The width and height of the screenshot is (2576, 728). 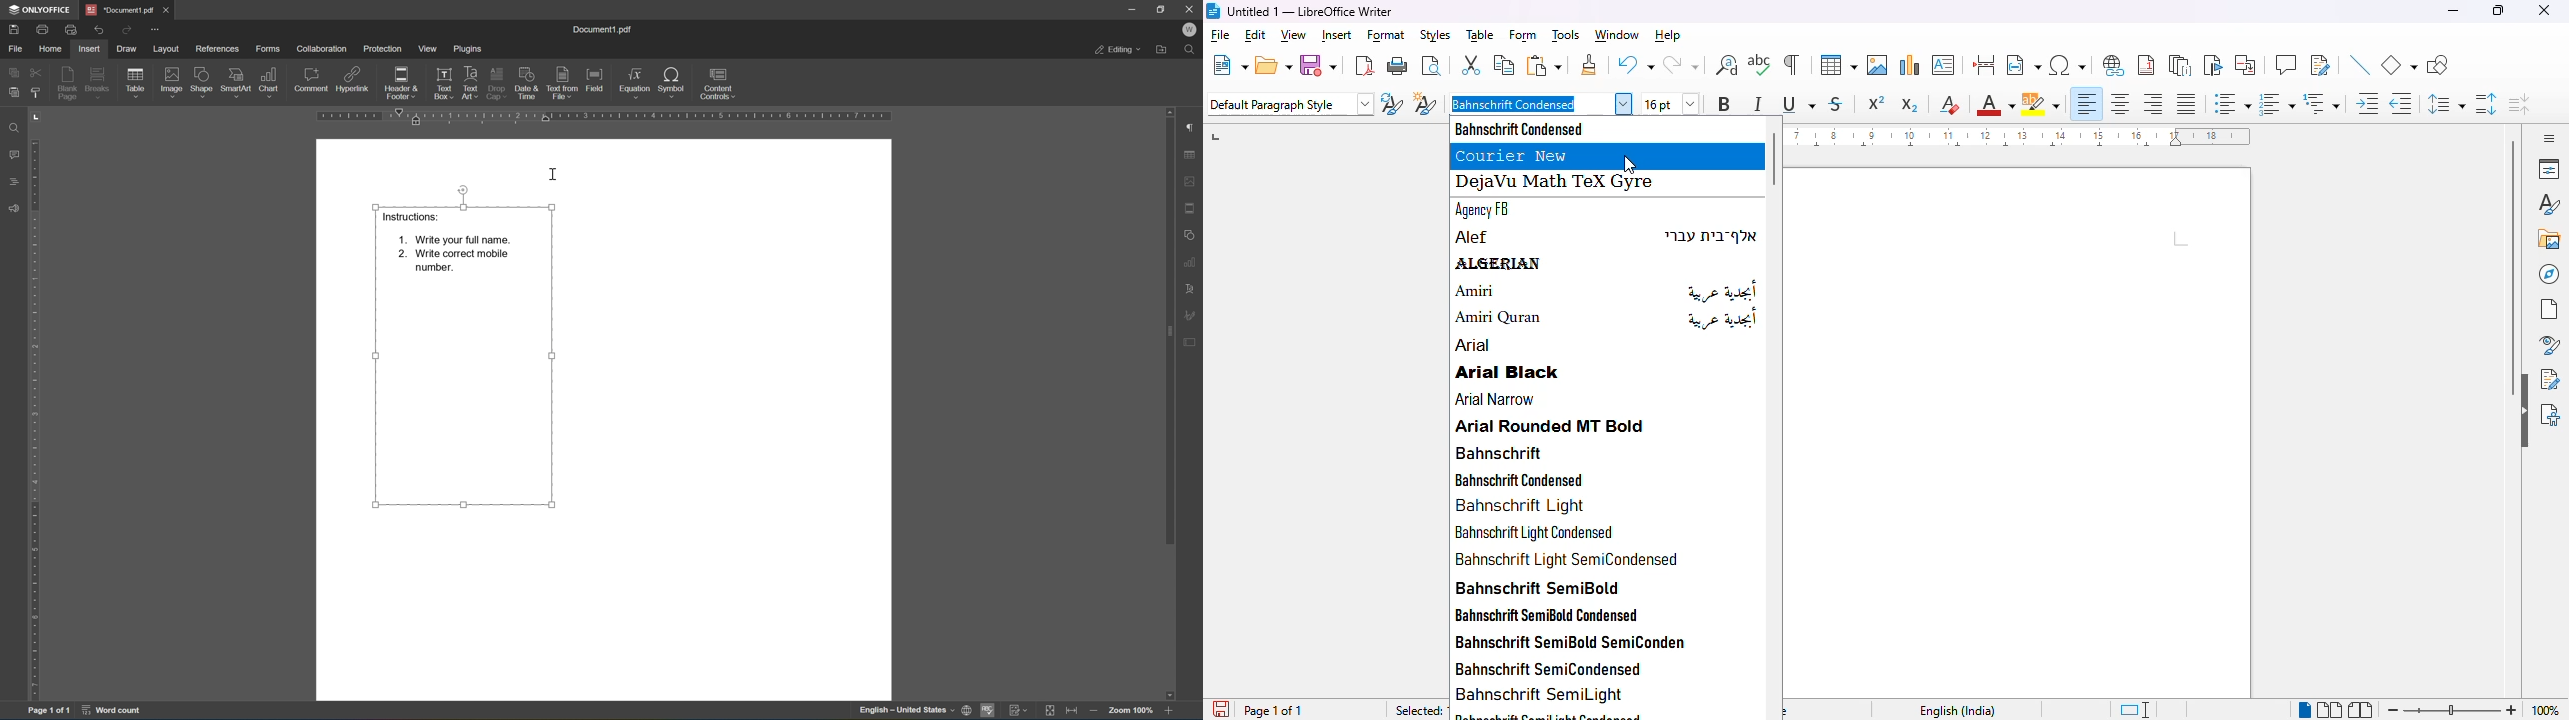 What do you see at coordinates (2520, 105) in the screenshot?
I see `decrease paragraph spacing` at bounding box center [2520, 105].